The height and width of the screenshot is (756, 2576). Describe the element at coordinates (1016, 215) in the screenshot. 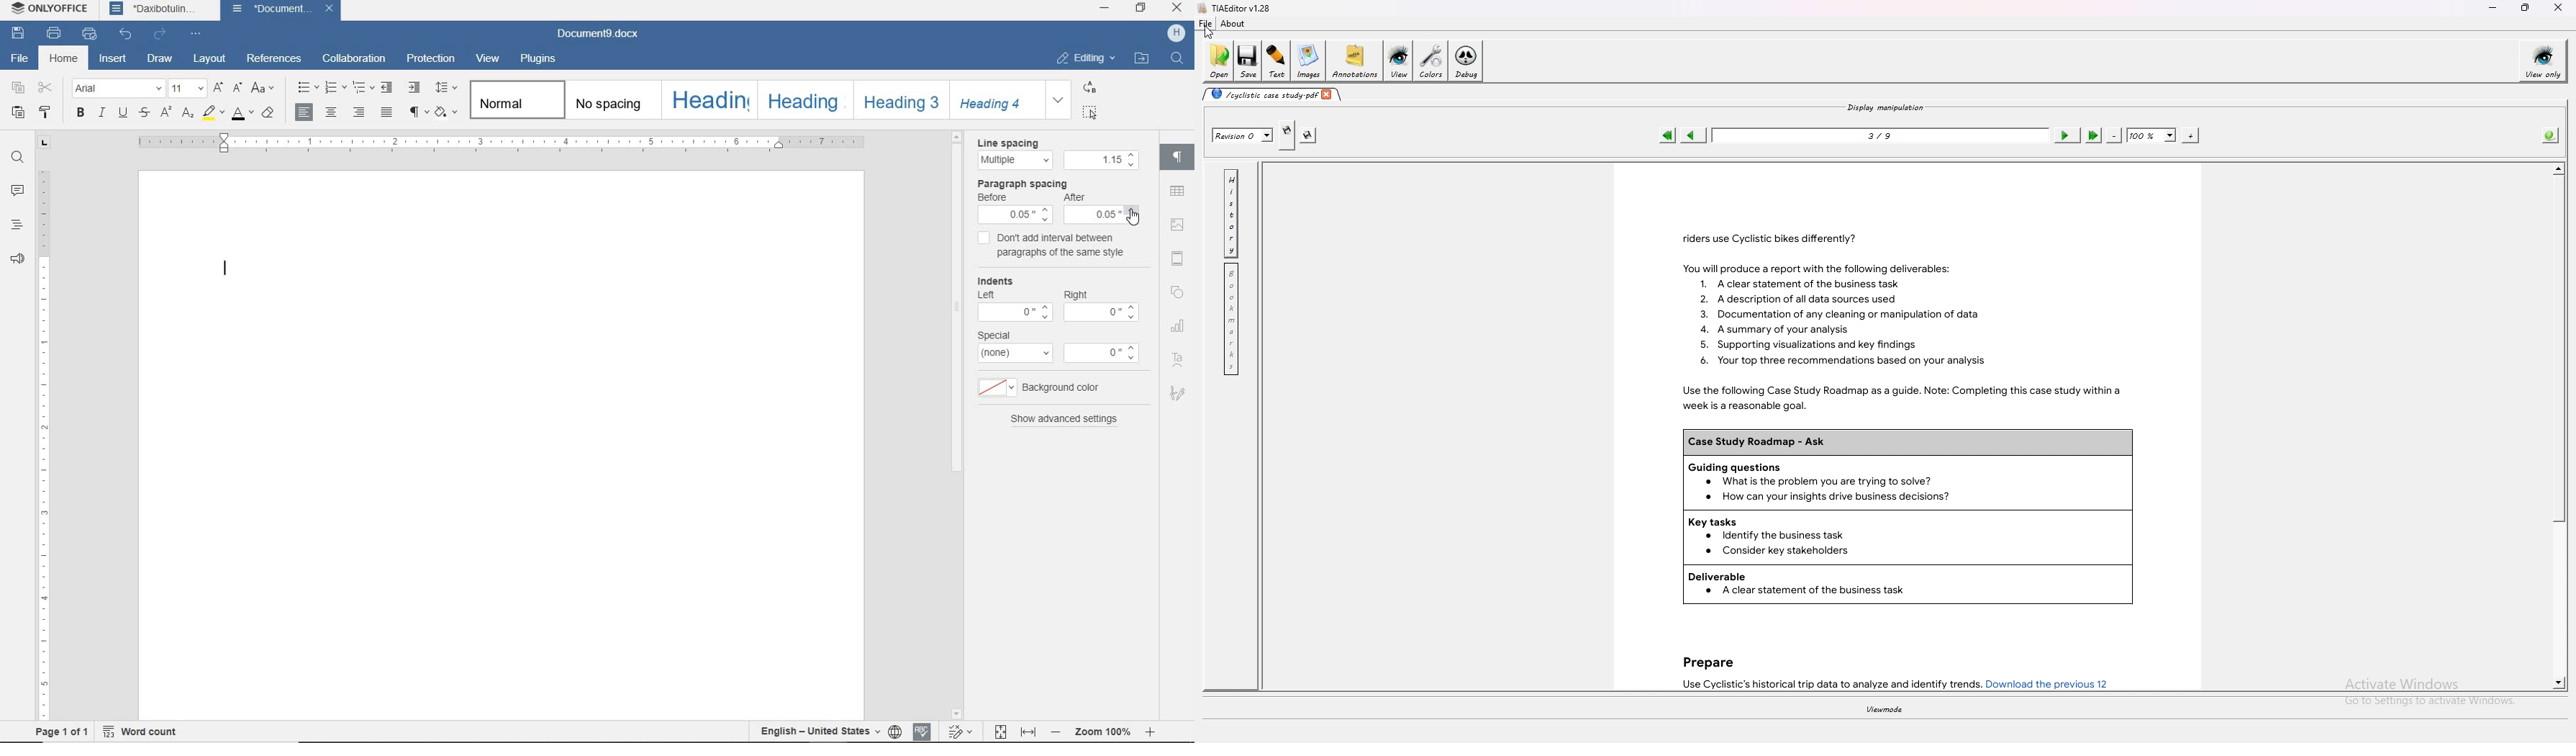

I see `before spacing` at that location.